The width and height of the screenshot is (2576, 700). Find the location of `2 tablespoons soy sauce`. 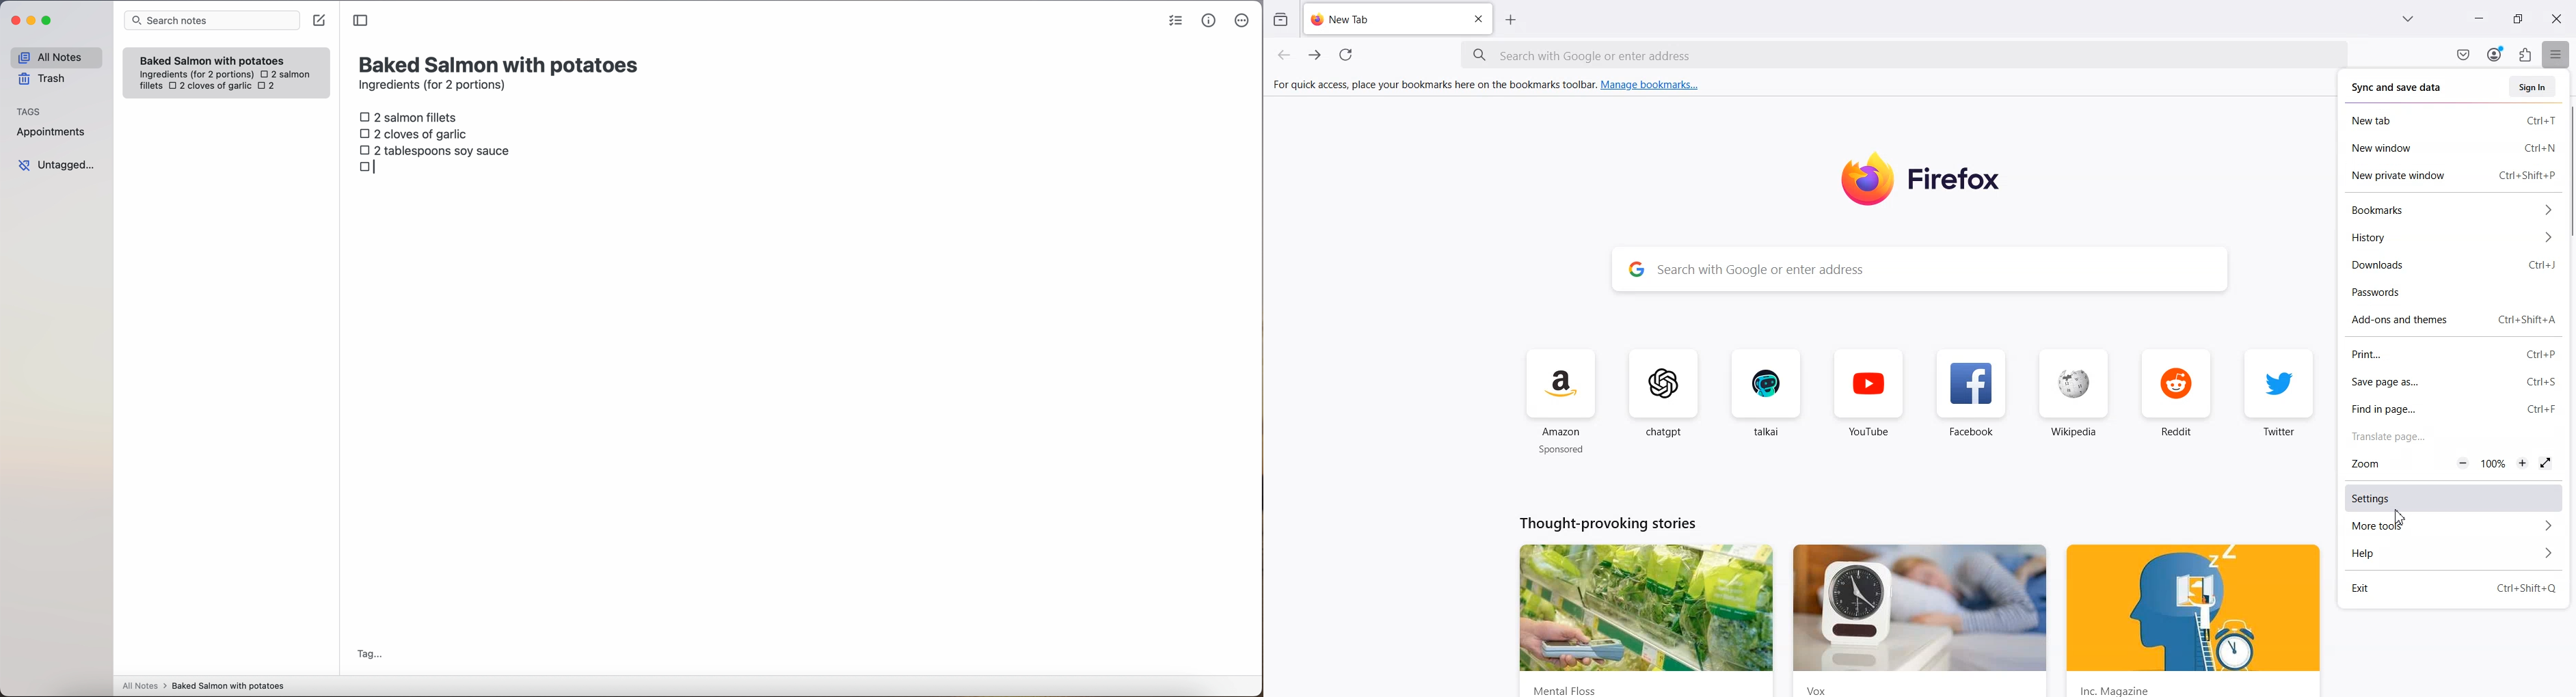

2 tablespoons soy sauce is located at coordinates (434, 150).